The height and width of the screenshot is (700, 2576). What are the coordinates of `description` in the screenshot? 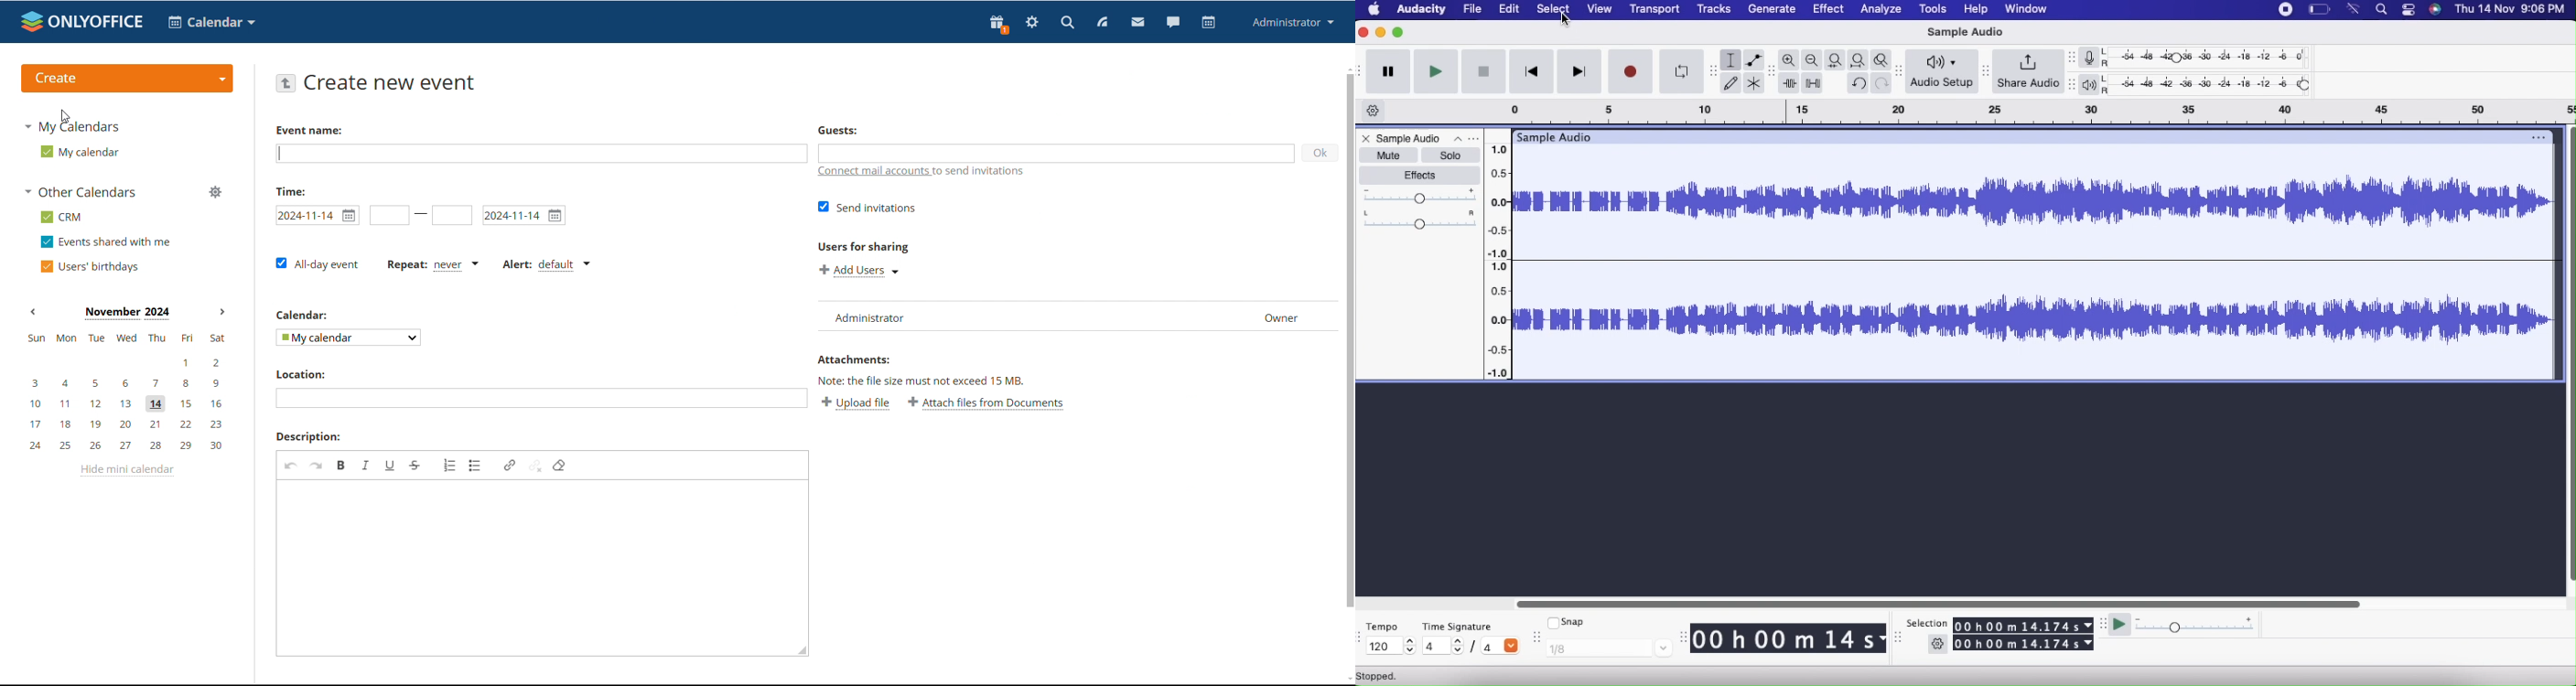 It's located at (309, 437).